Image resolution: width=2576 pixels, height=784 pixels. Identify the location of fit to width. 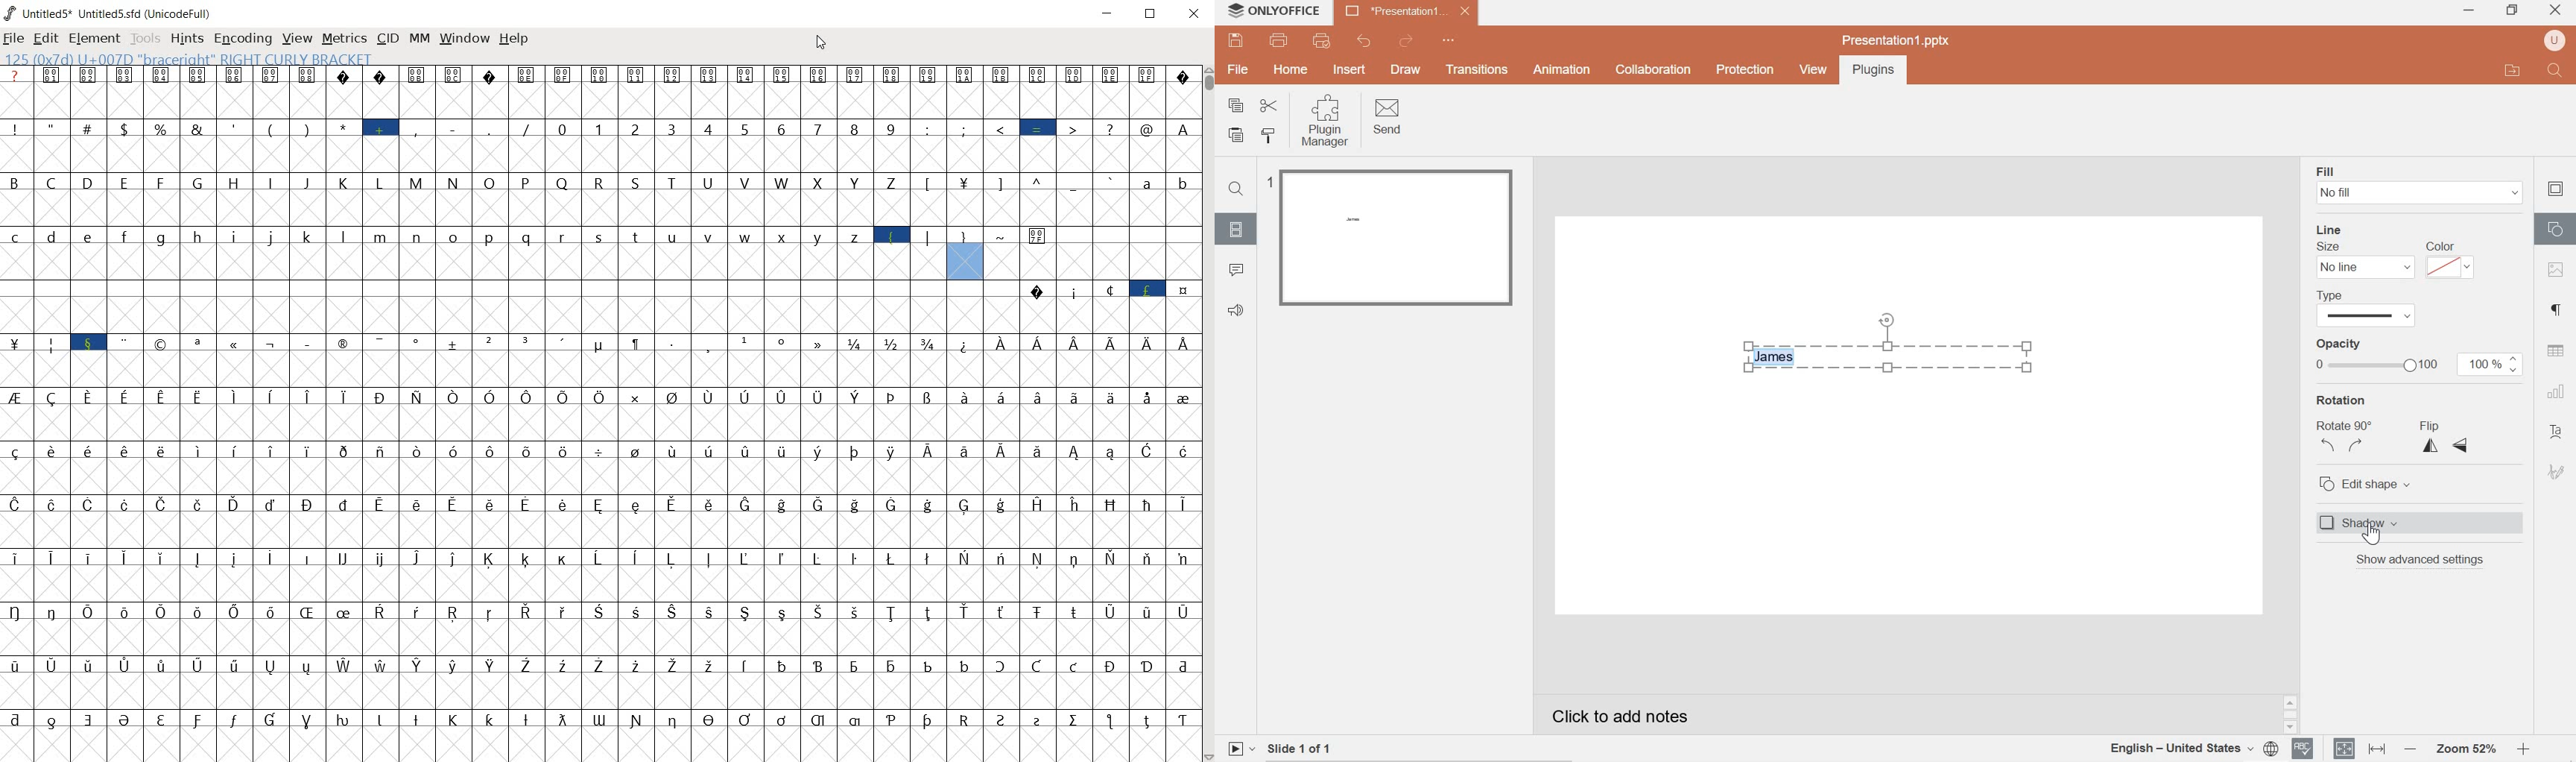
(2375, 749).